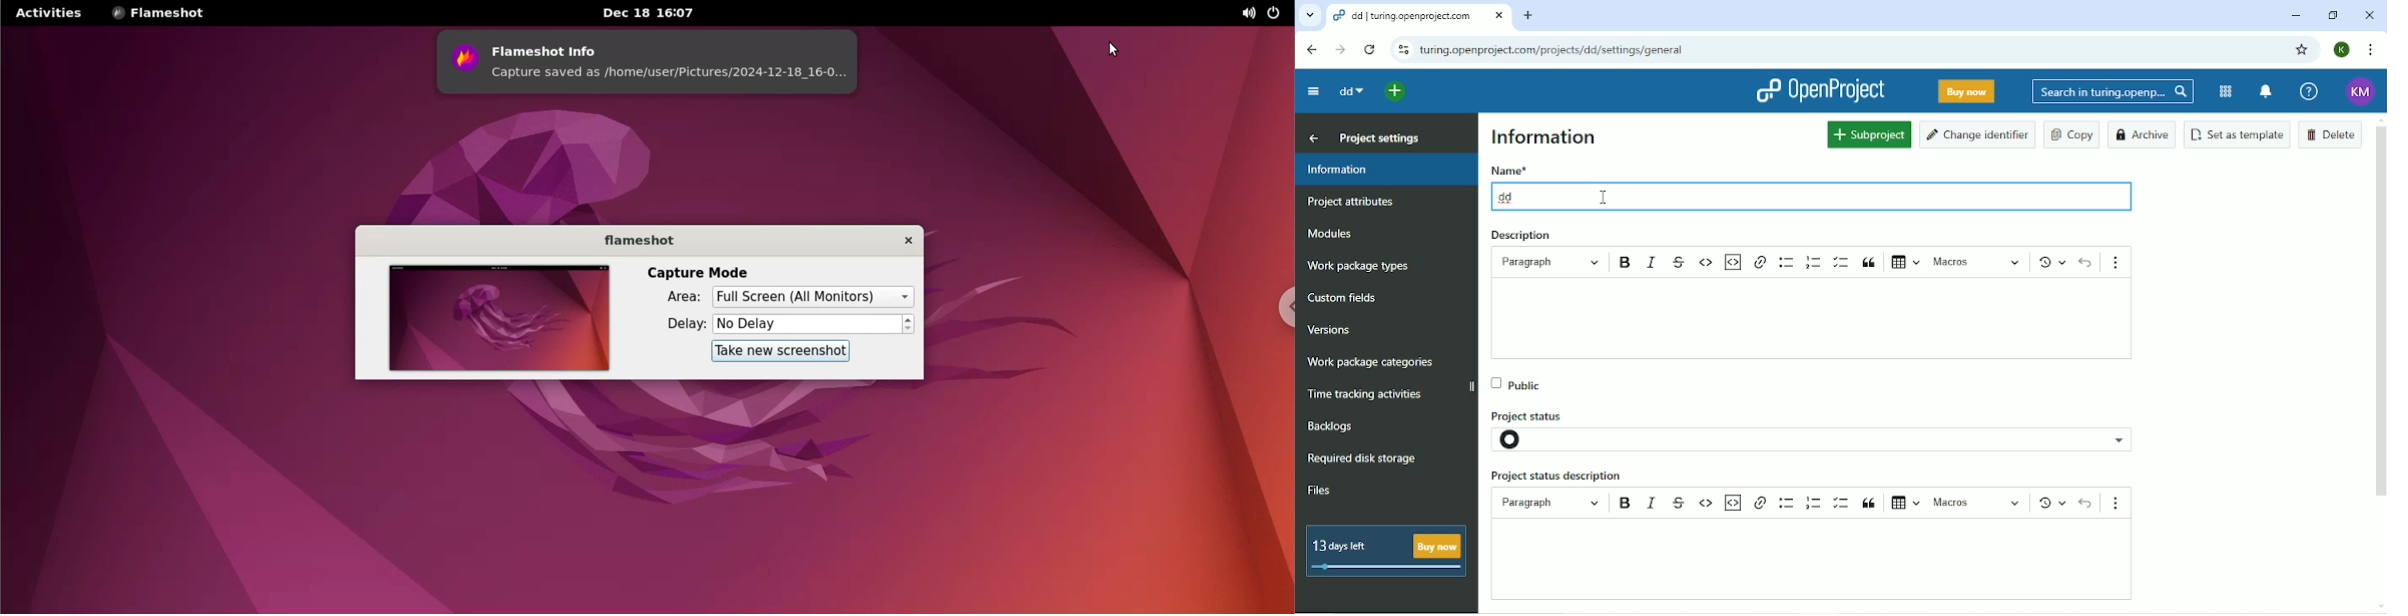  Describe the element at coordinates (1623, 502) in the screenshot. I see `bold` at that location.